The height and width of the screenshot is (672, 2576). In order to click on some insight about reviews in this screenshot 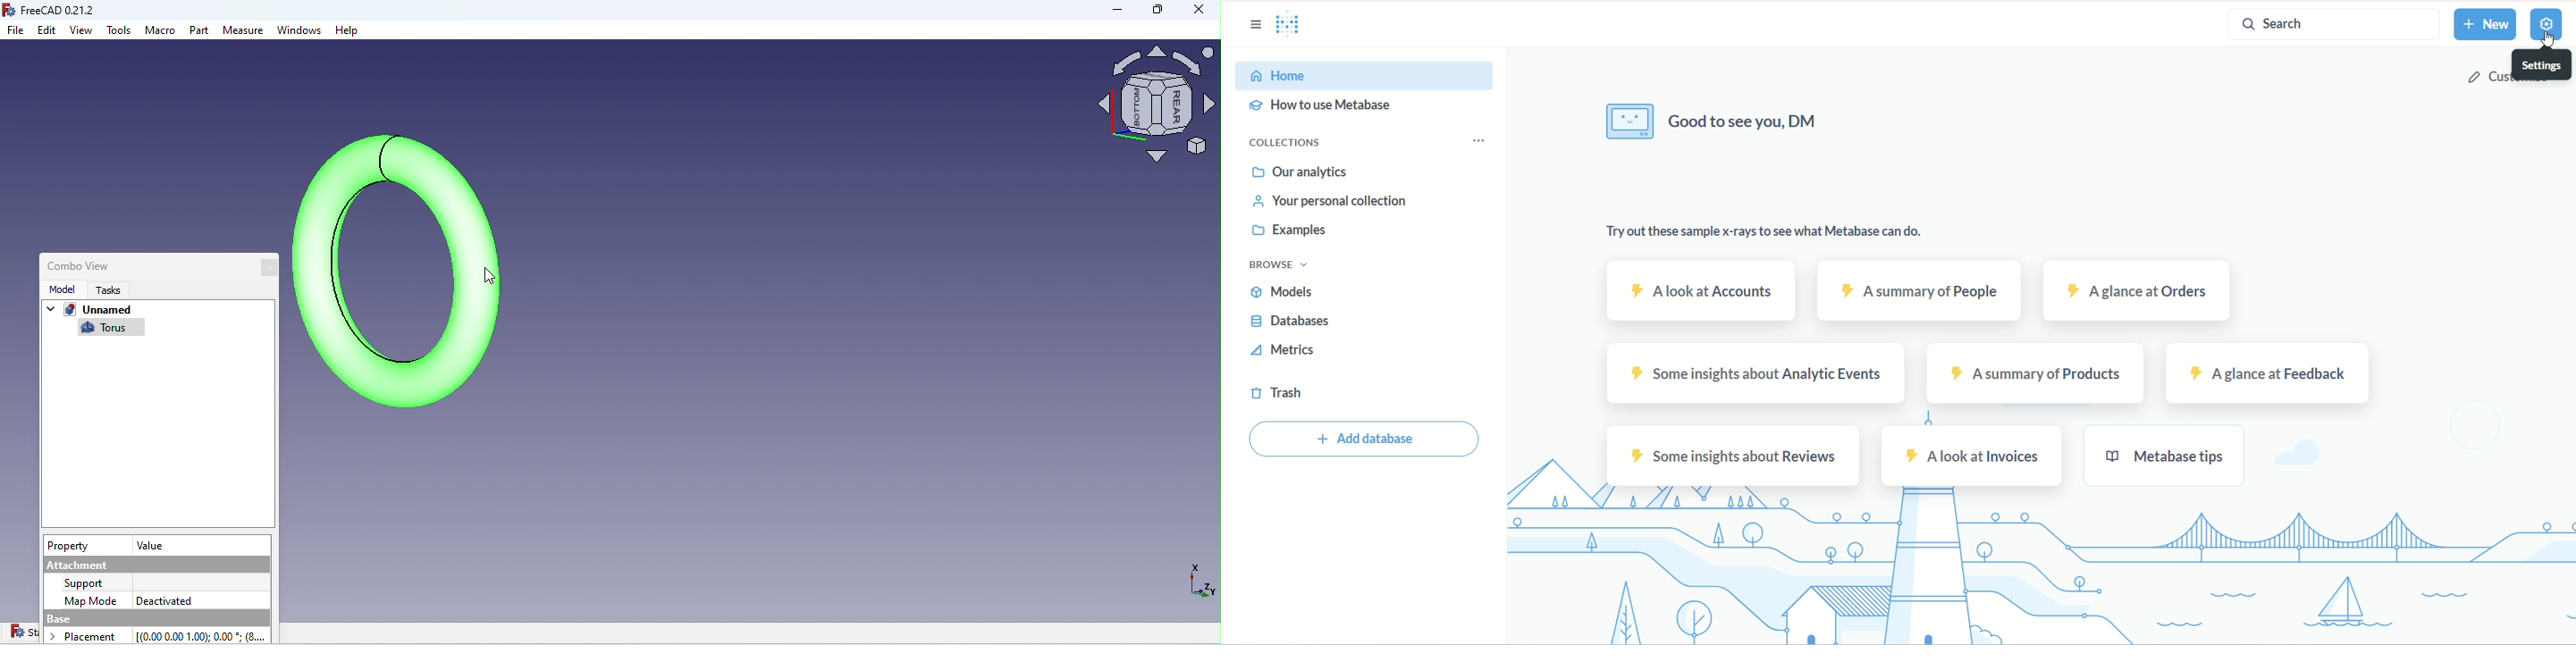, I will do `click(1736, 457)`.